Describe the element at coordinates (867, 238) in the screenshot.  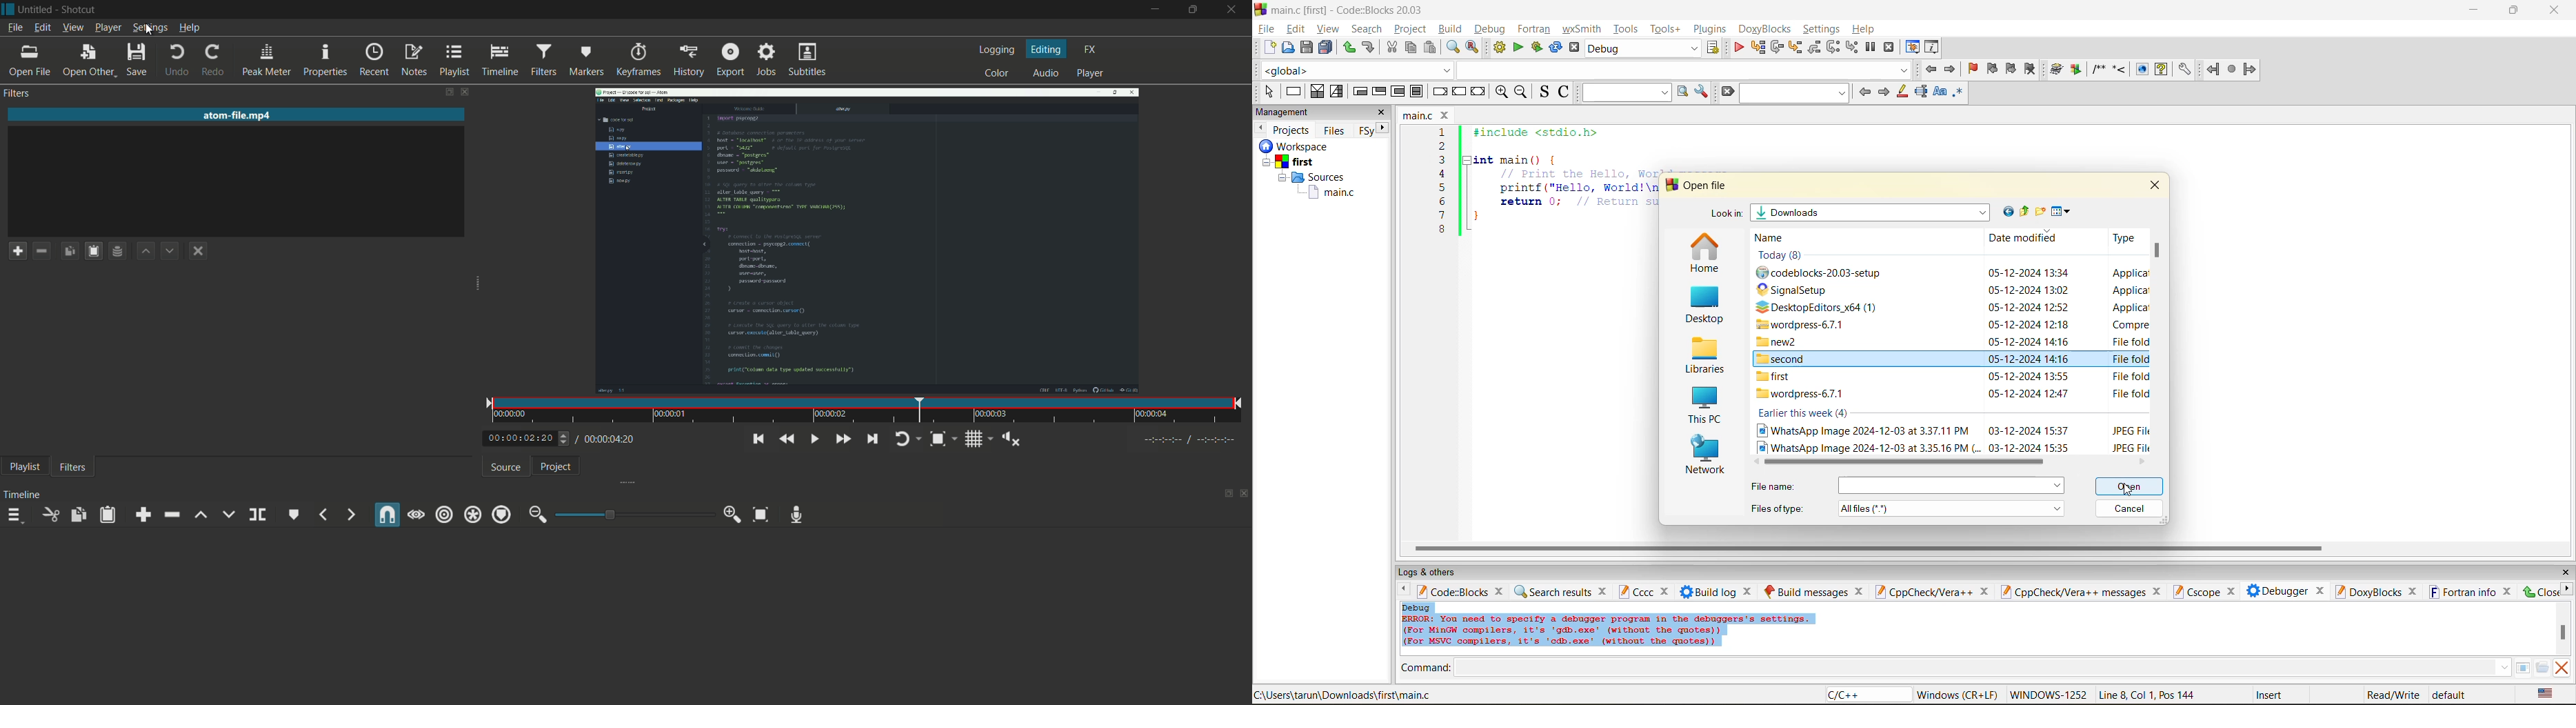
I see `imported video` at that location.